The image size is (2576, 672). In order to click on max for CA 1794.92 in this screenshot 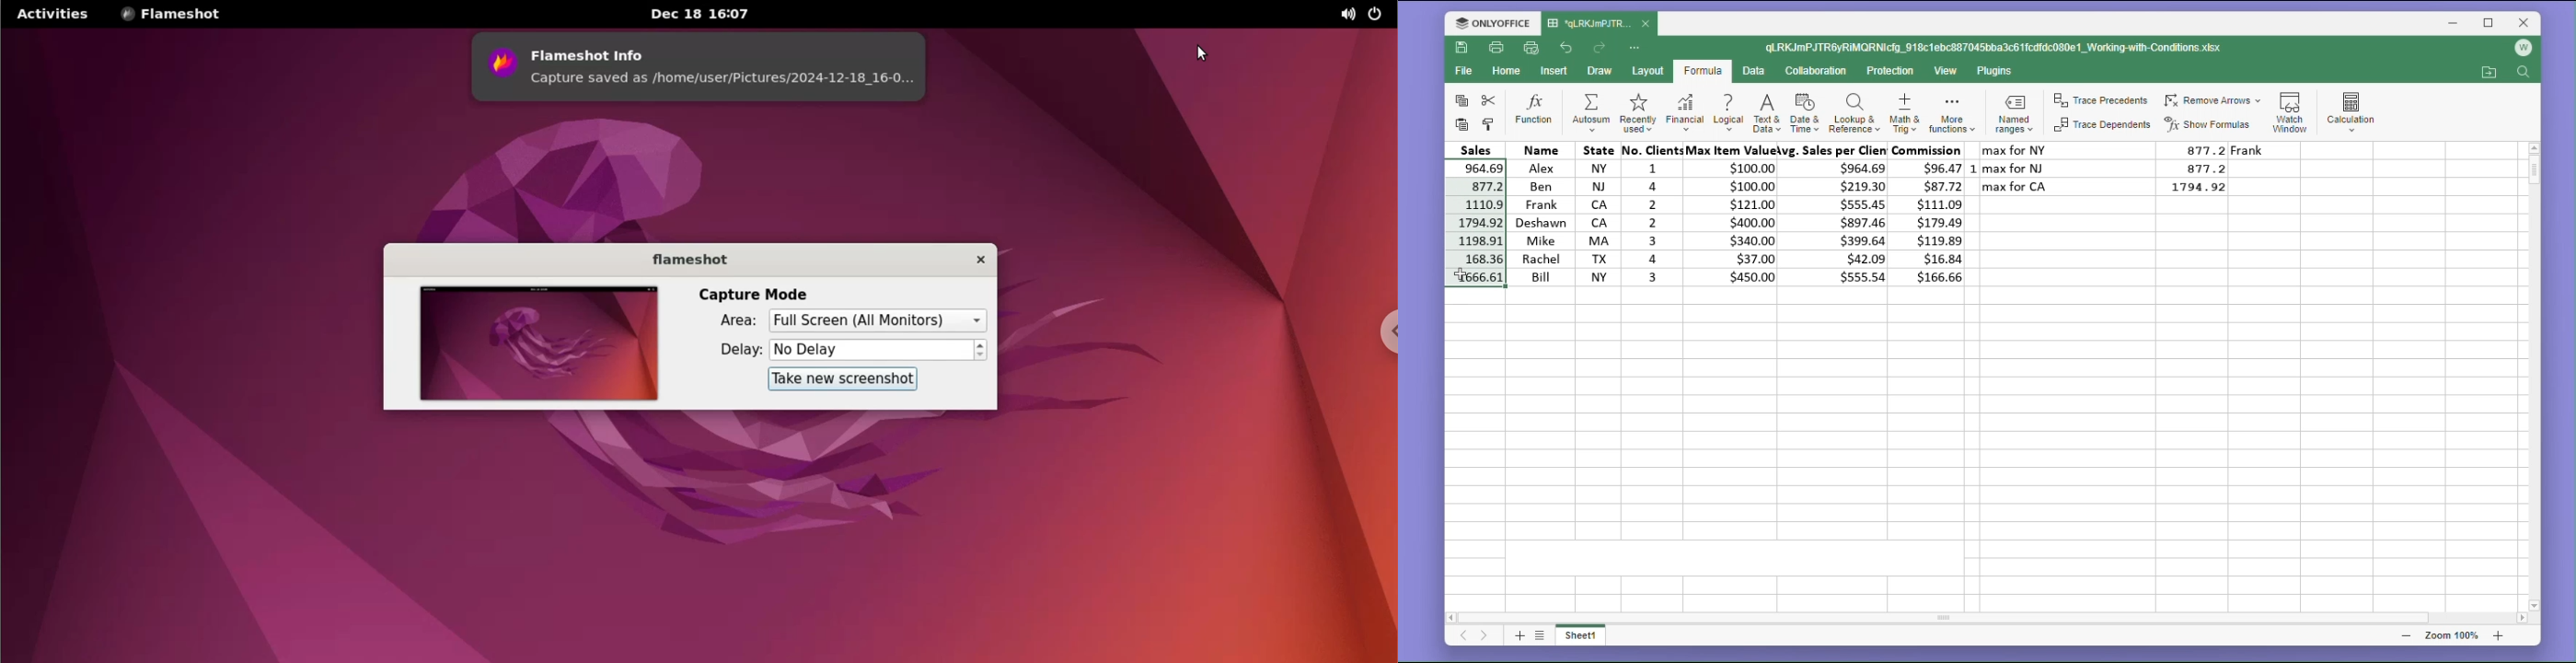, I will do `click(2110, 187)`.